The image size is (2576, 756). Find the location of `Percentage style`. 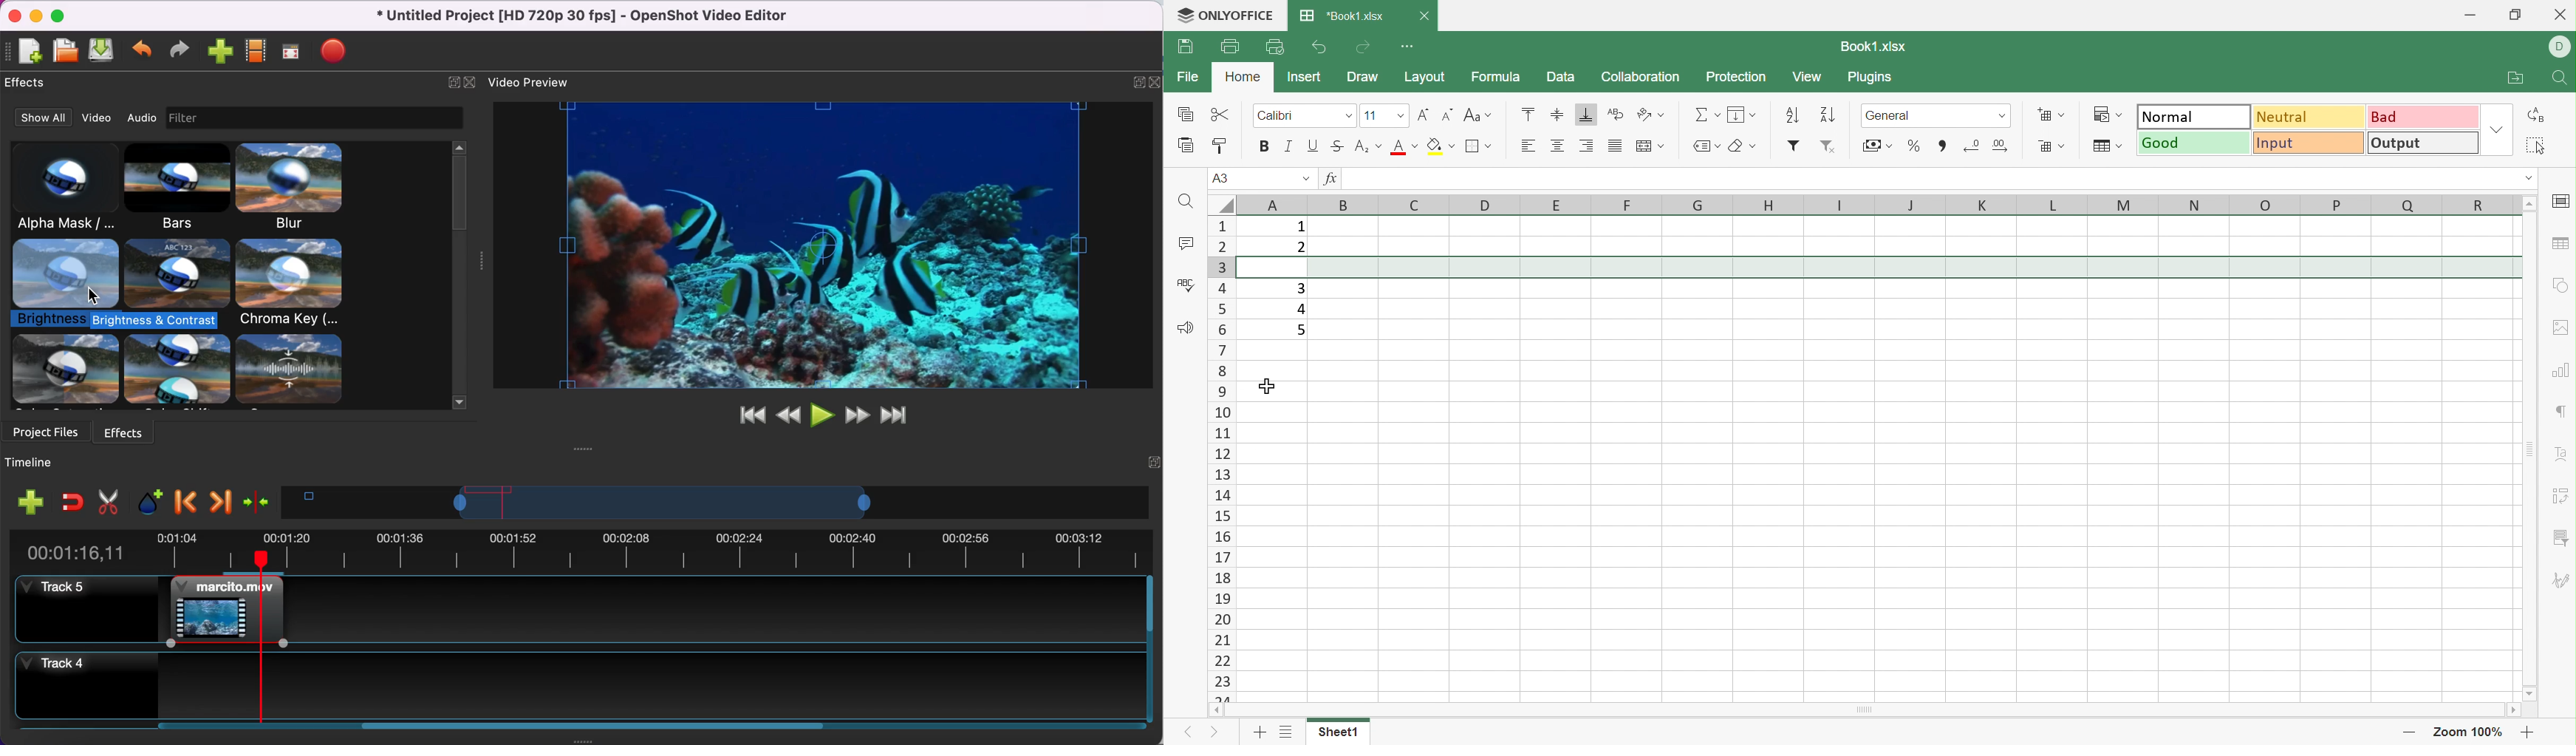

Percentage style is located at coordinates (1915, 146).